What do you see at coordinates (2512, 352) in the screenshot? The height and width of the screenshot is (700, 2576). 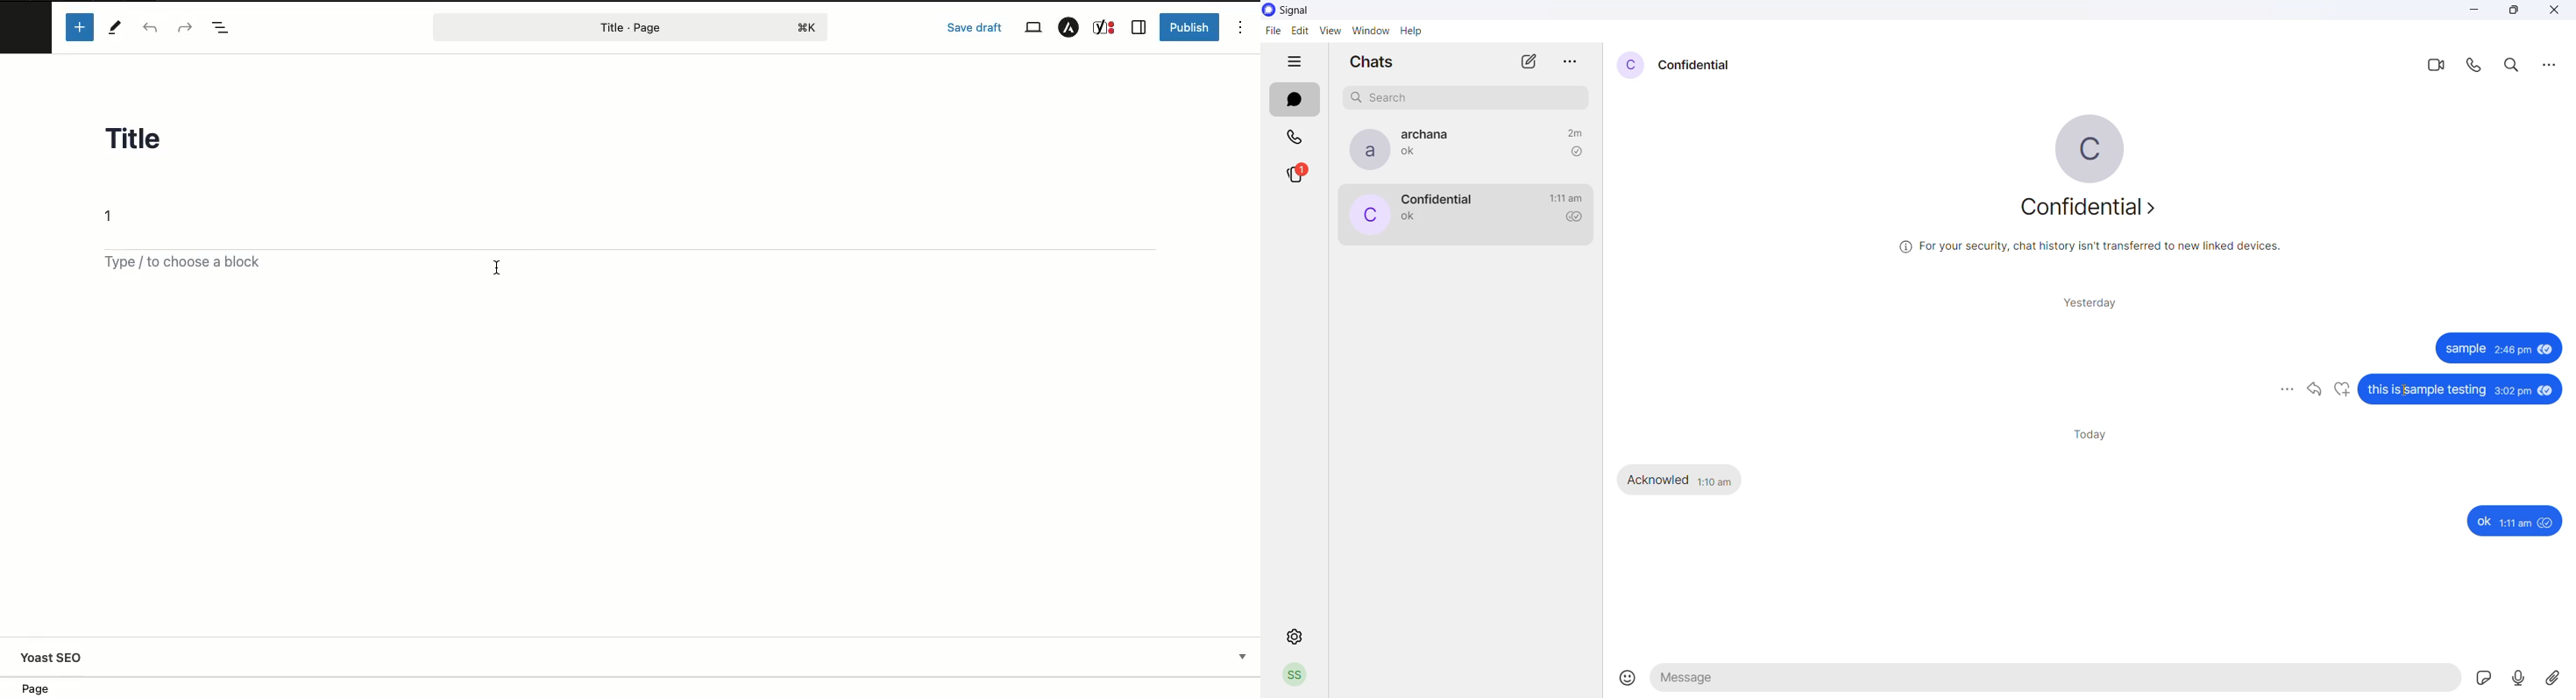 I see `2:46 pm` at bounding box center [2512, 352].